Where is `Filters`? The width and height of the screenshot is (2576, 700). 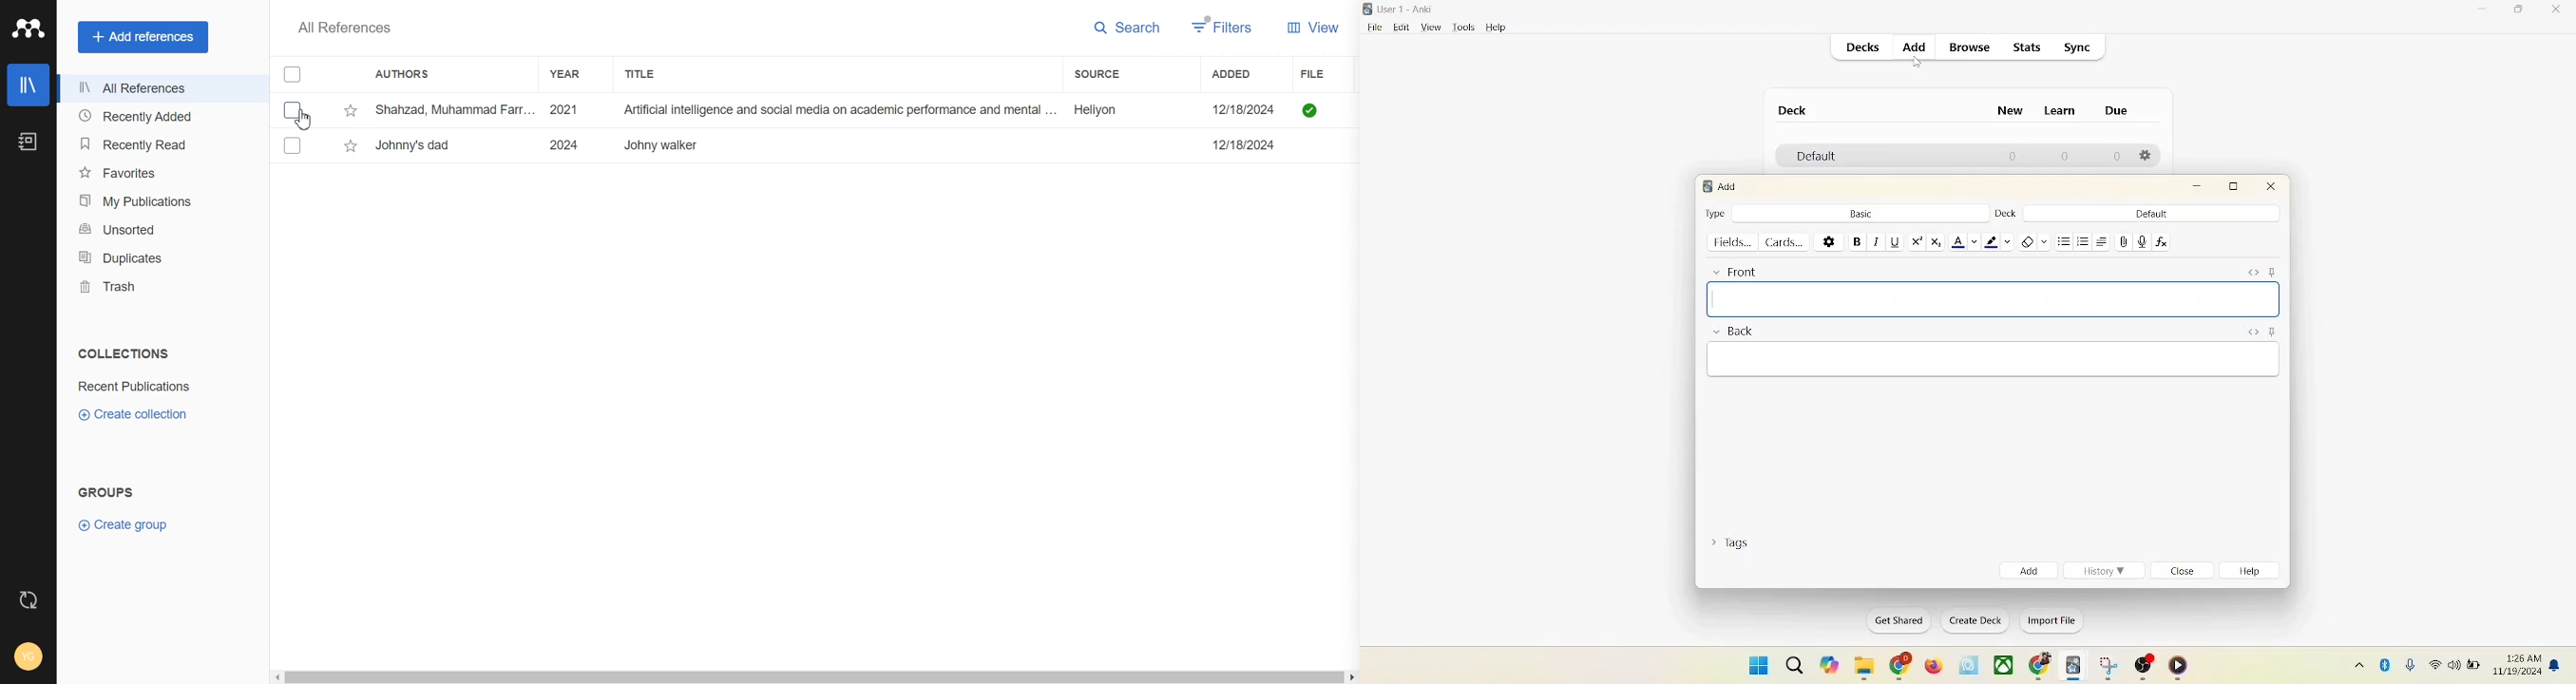 Filters is located at coordinates (1223, 27).